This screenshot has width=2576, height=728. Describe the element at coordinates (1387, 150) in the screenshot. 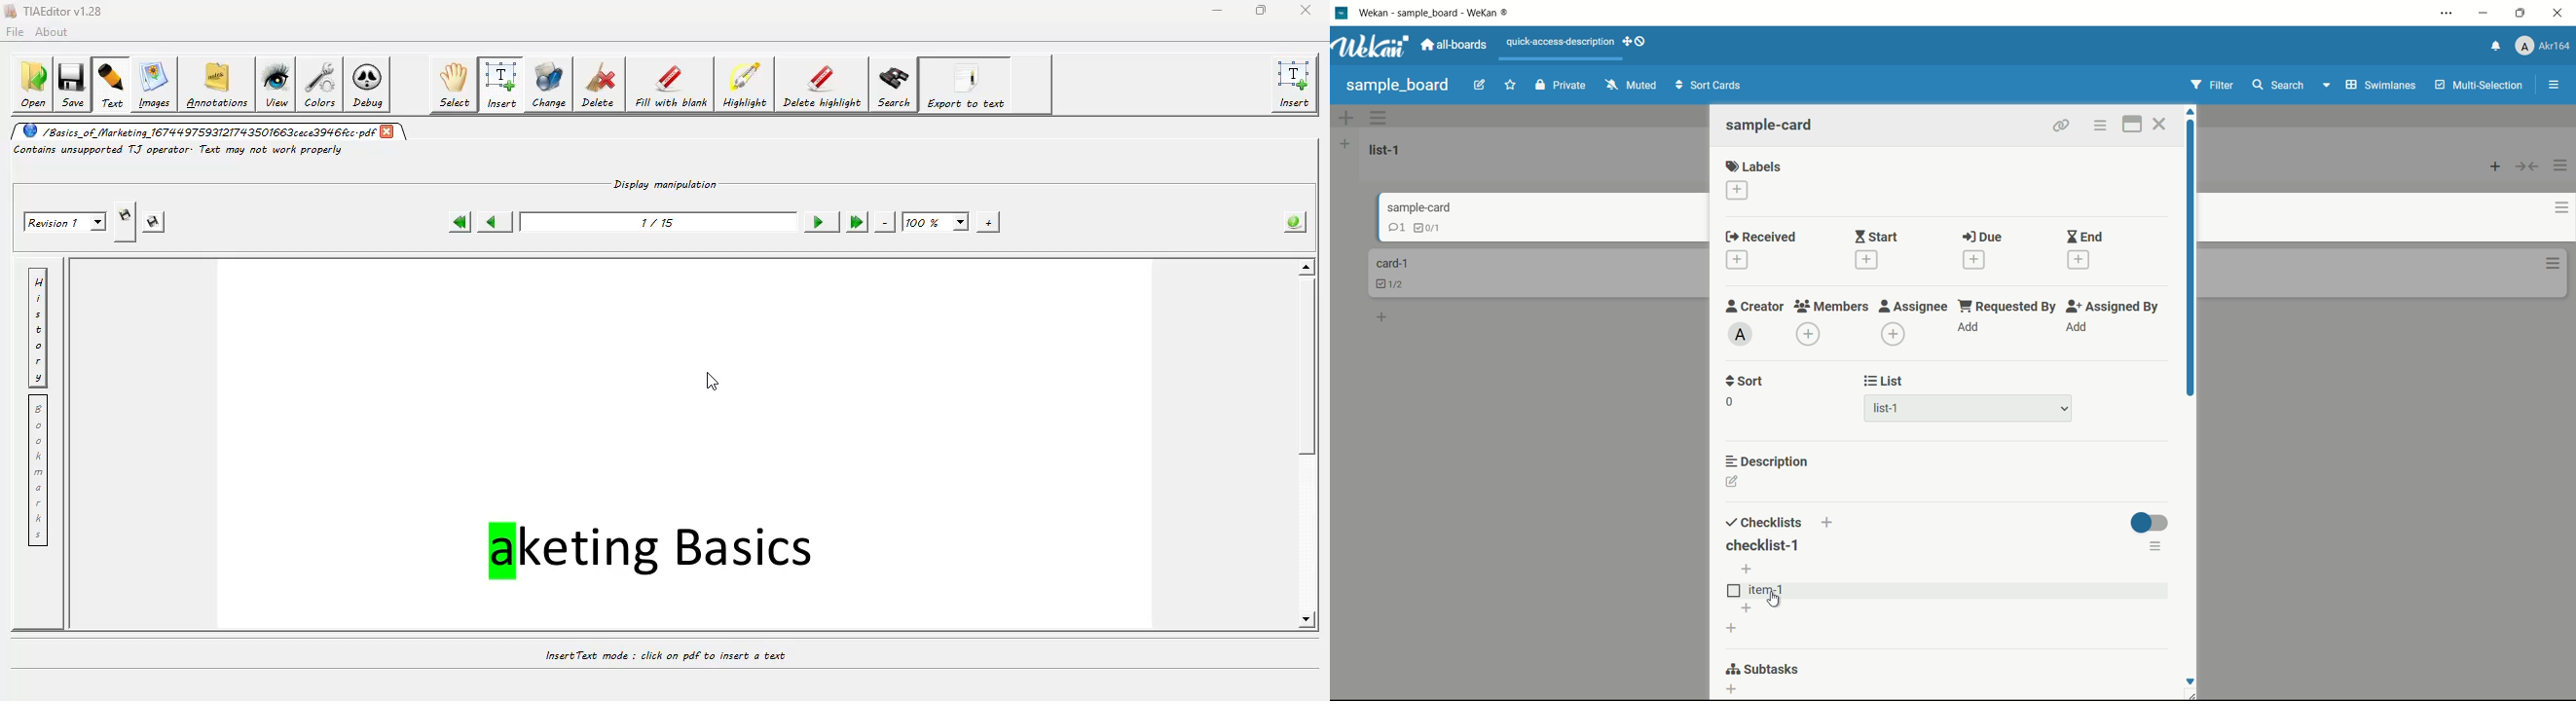

I see `list name` at that location.